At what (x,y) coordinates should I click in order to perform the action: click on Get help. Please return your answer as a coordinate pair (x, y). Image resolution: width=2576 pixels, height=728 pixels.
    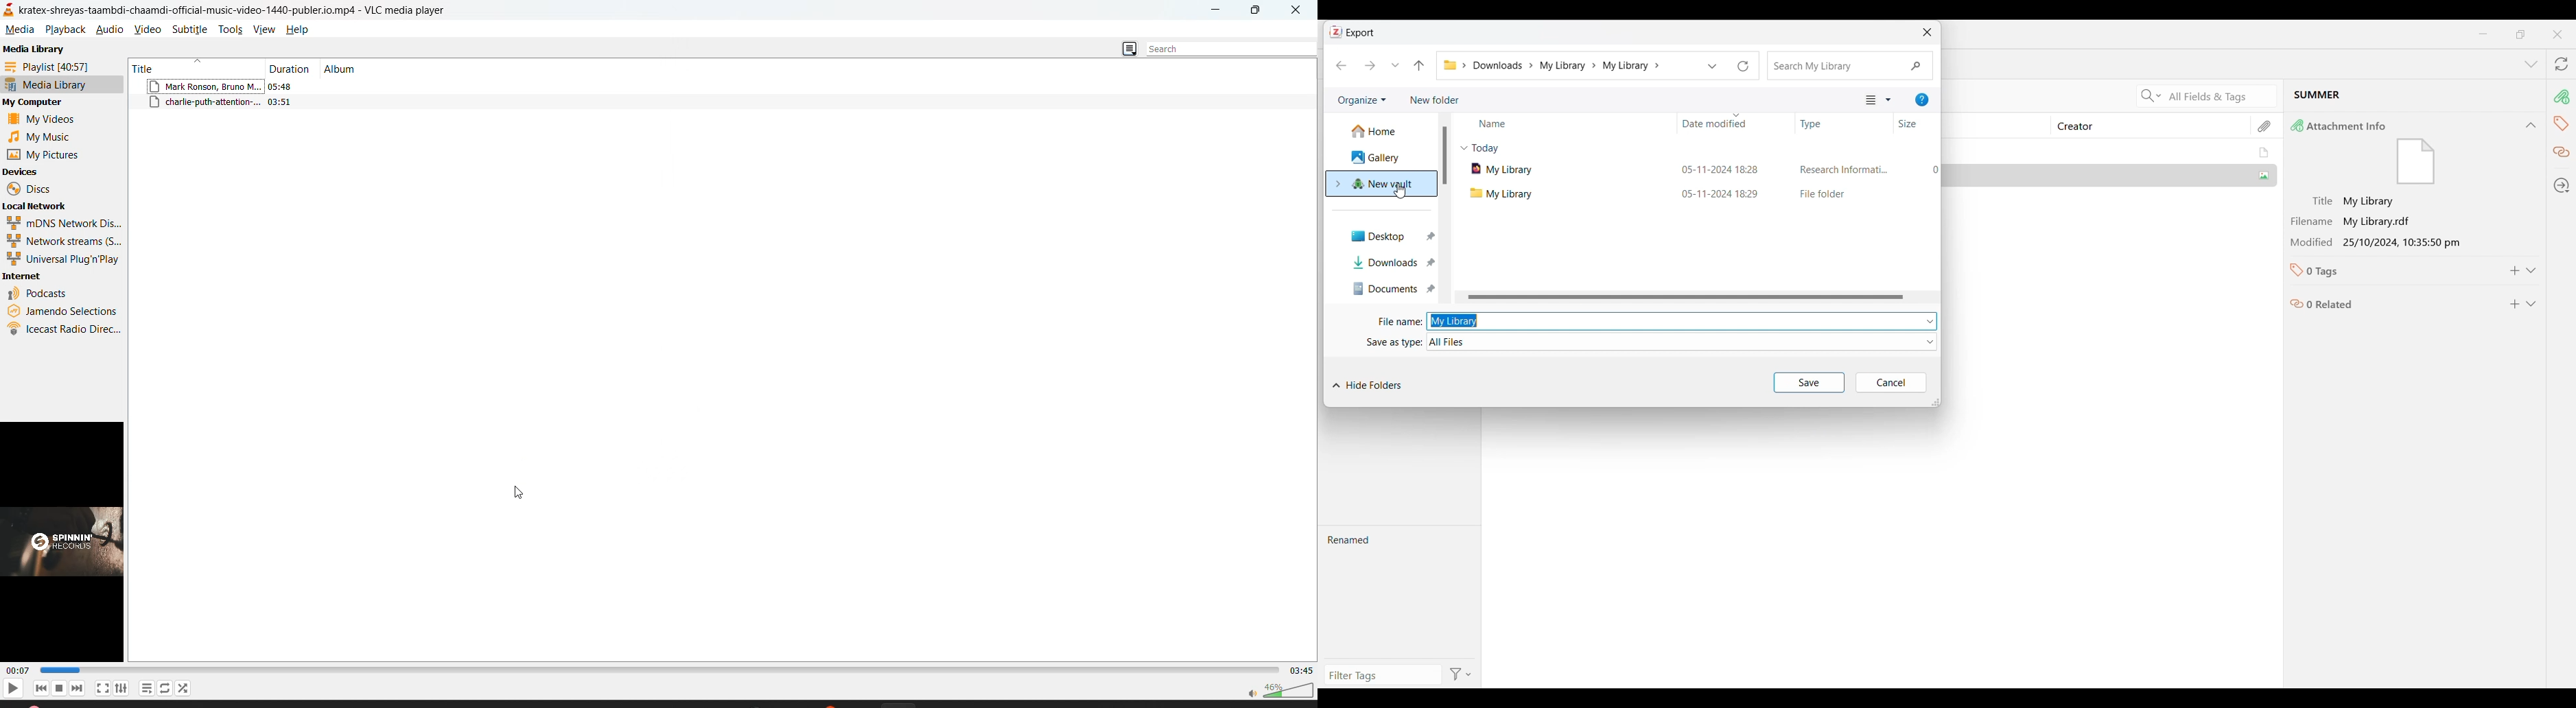
    Looking at the image, I should click on (1923, 100).